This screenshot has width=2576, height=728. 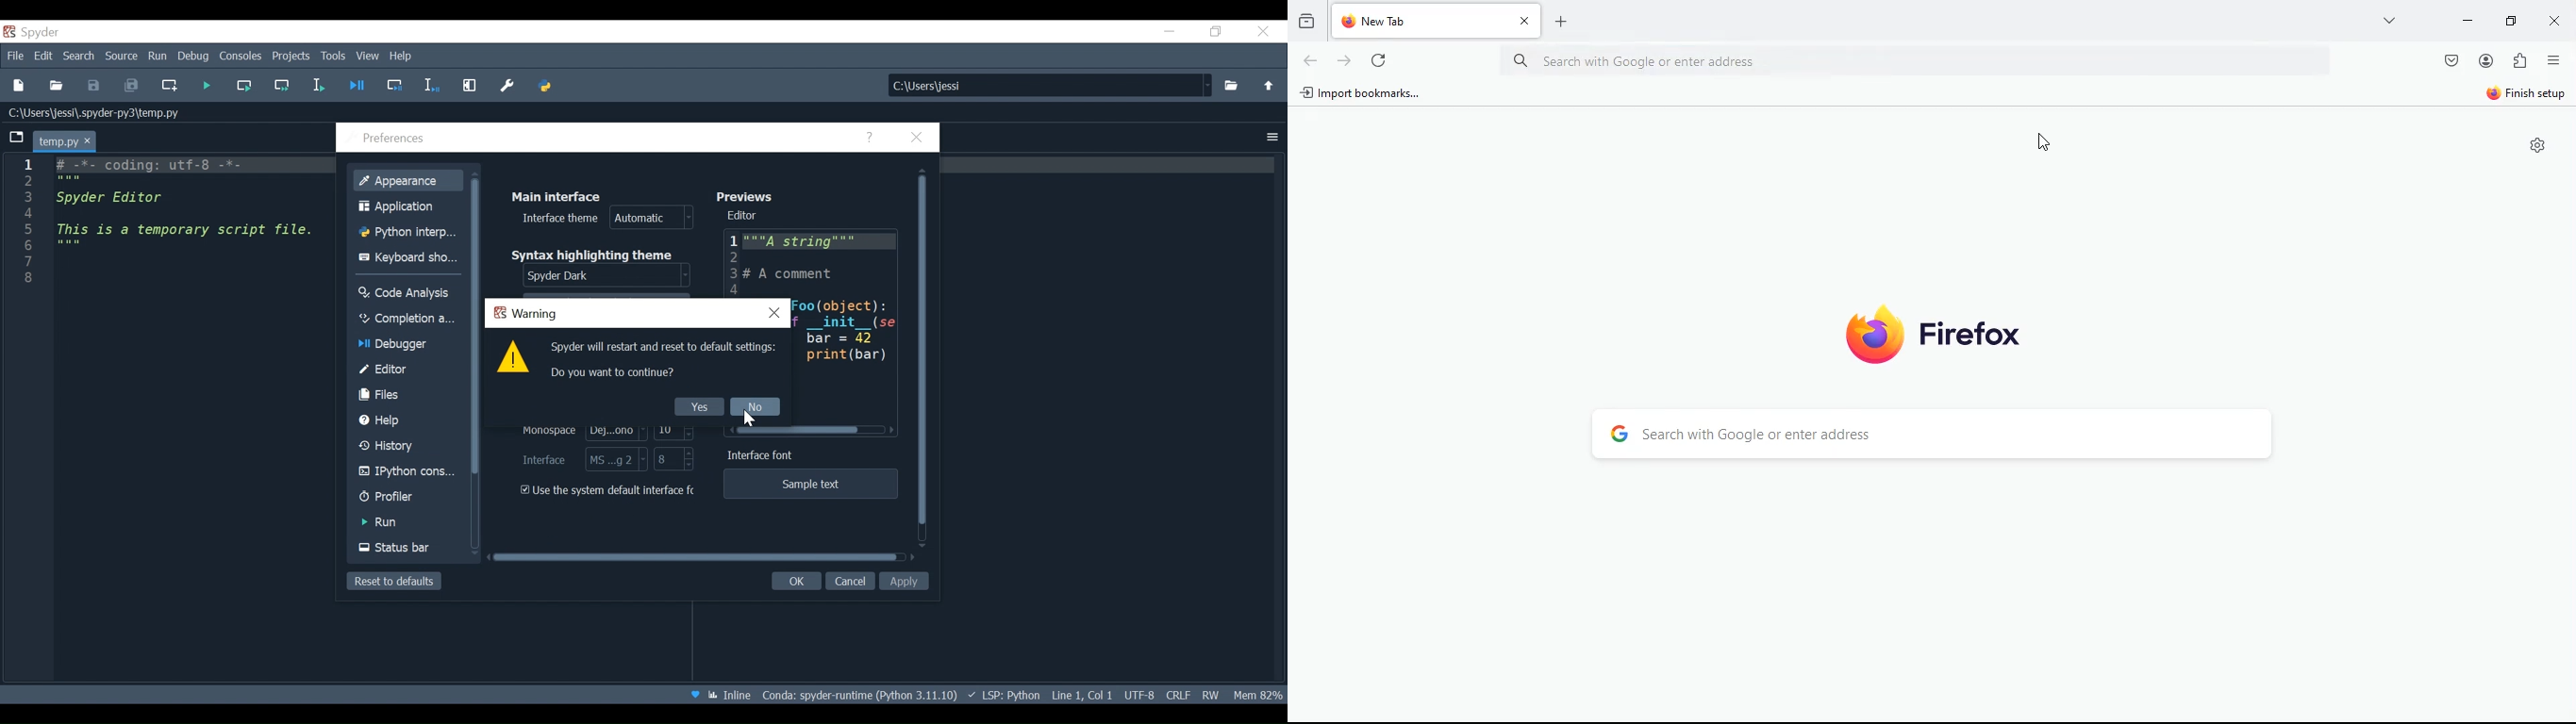 What do you see at coordinates (2508, 20) in the screenshot?
I see `minimize` at bounding box center [2508, 20].